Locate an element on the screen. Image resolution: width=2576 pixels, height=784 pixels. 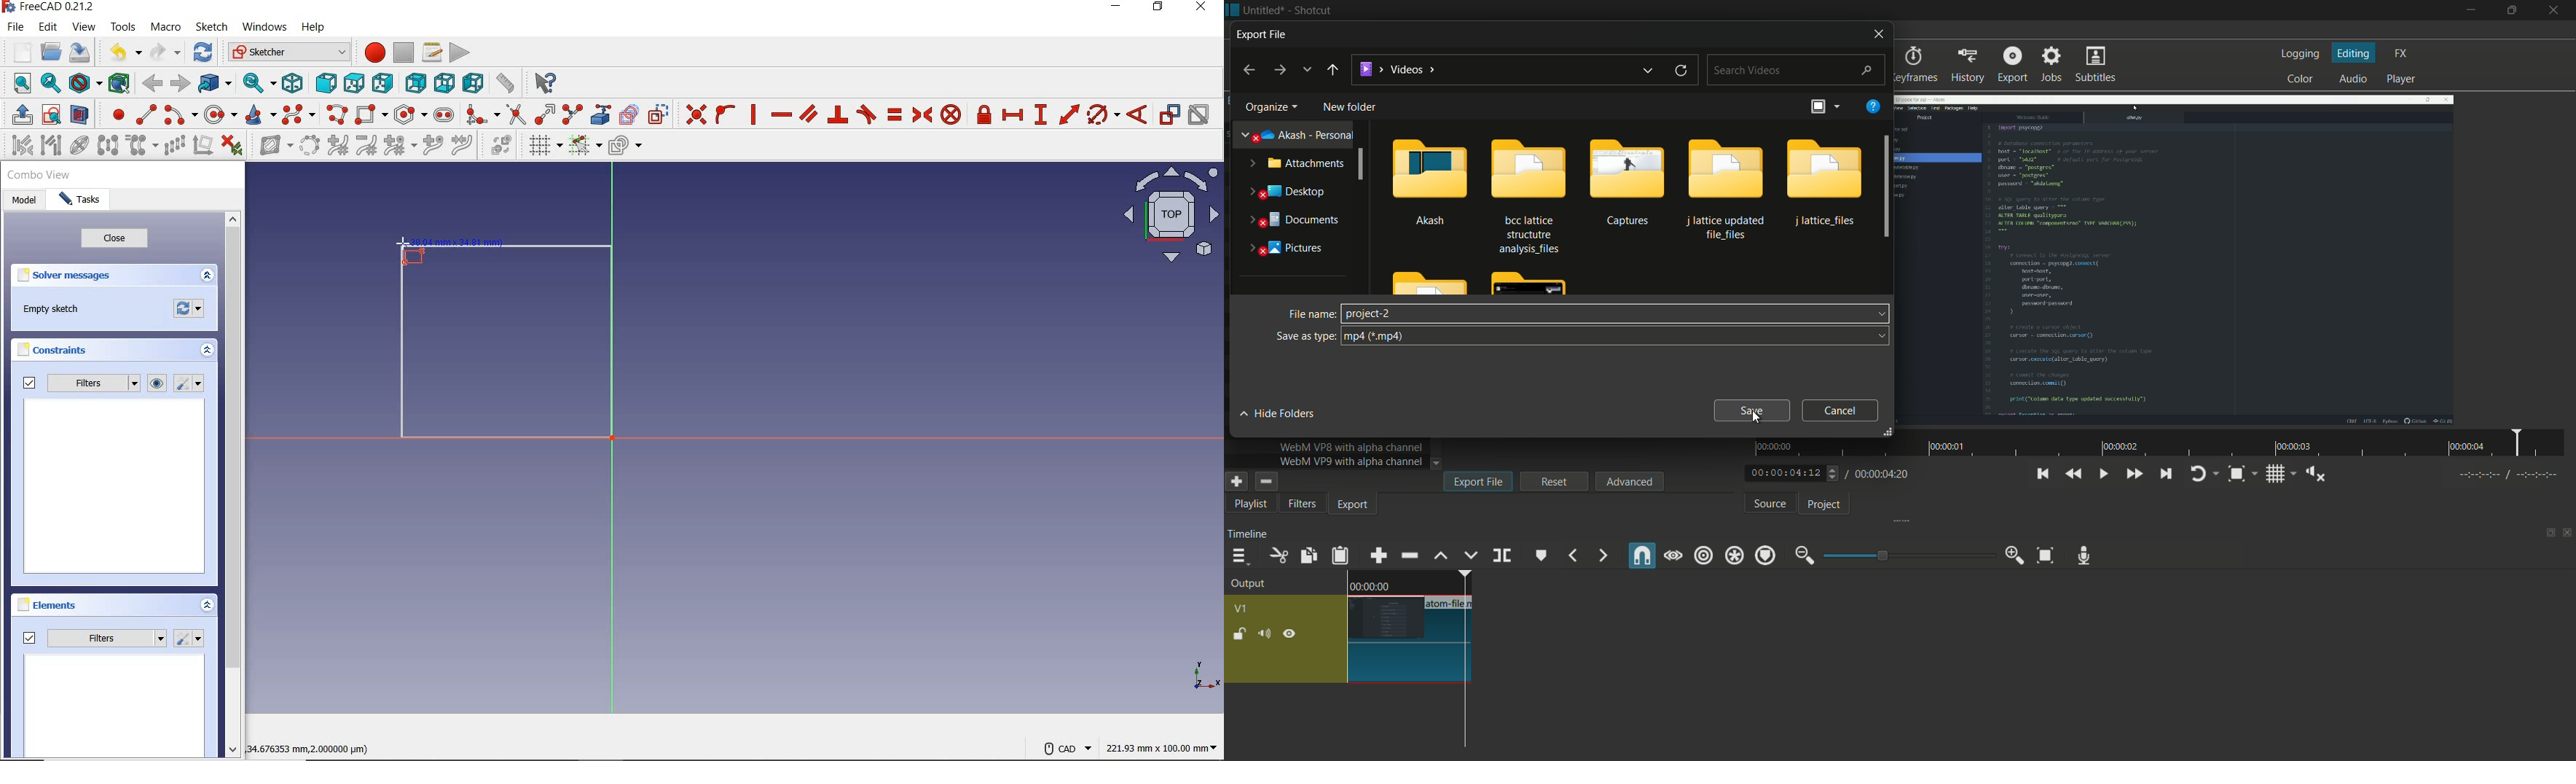
Isometric view is located at coordinates (1171, 217).